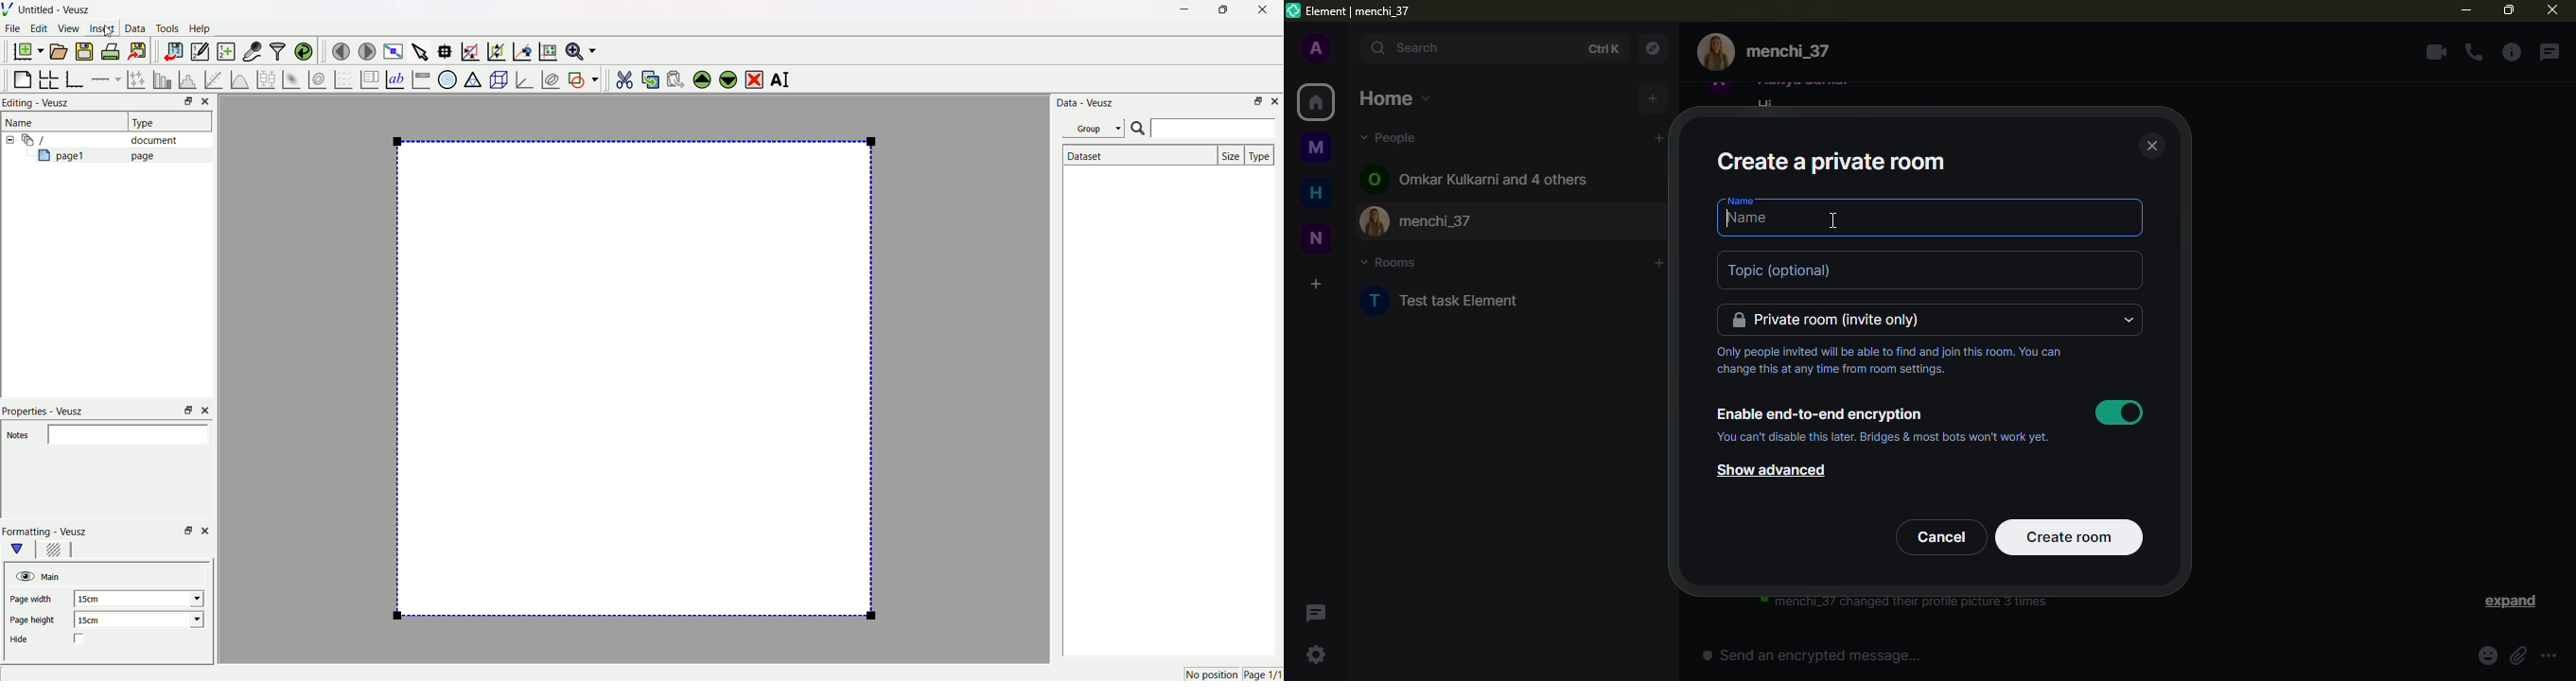  I want to click on View, so click(69, 29).